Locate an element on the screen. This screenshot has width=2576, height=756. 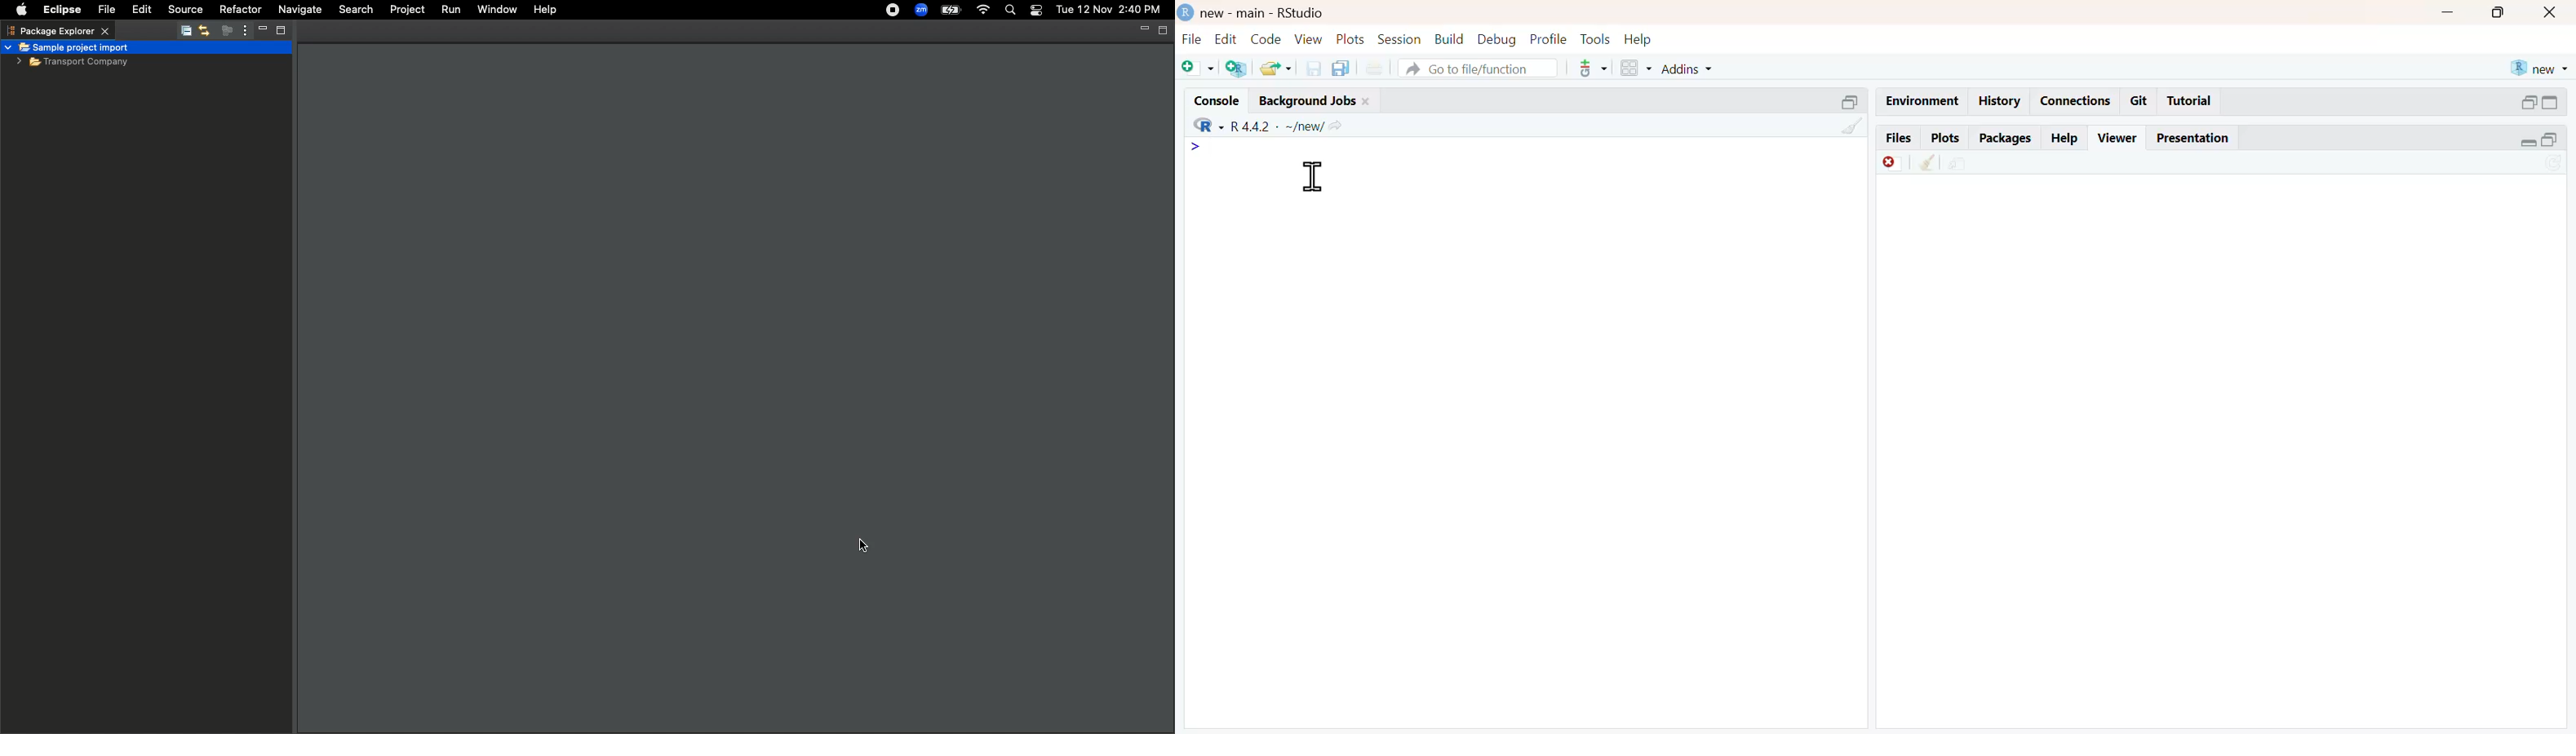
R 4.4.2 . ~/new/ is located at coordinates (1278, 124).